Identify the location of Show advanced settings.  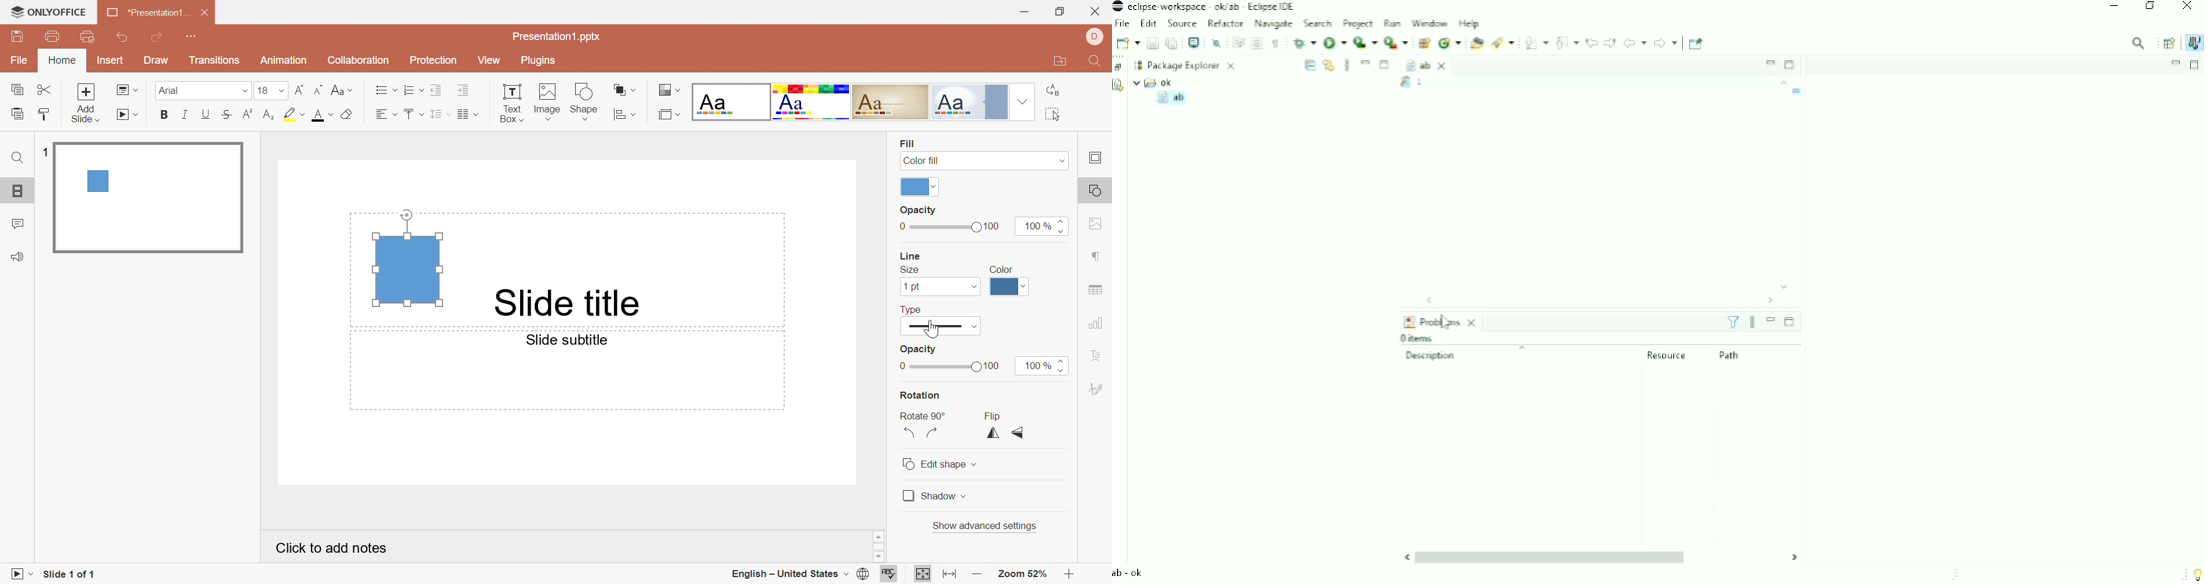
(986, 525).